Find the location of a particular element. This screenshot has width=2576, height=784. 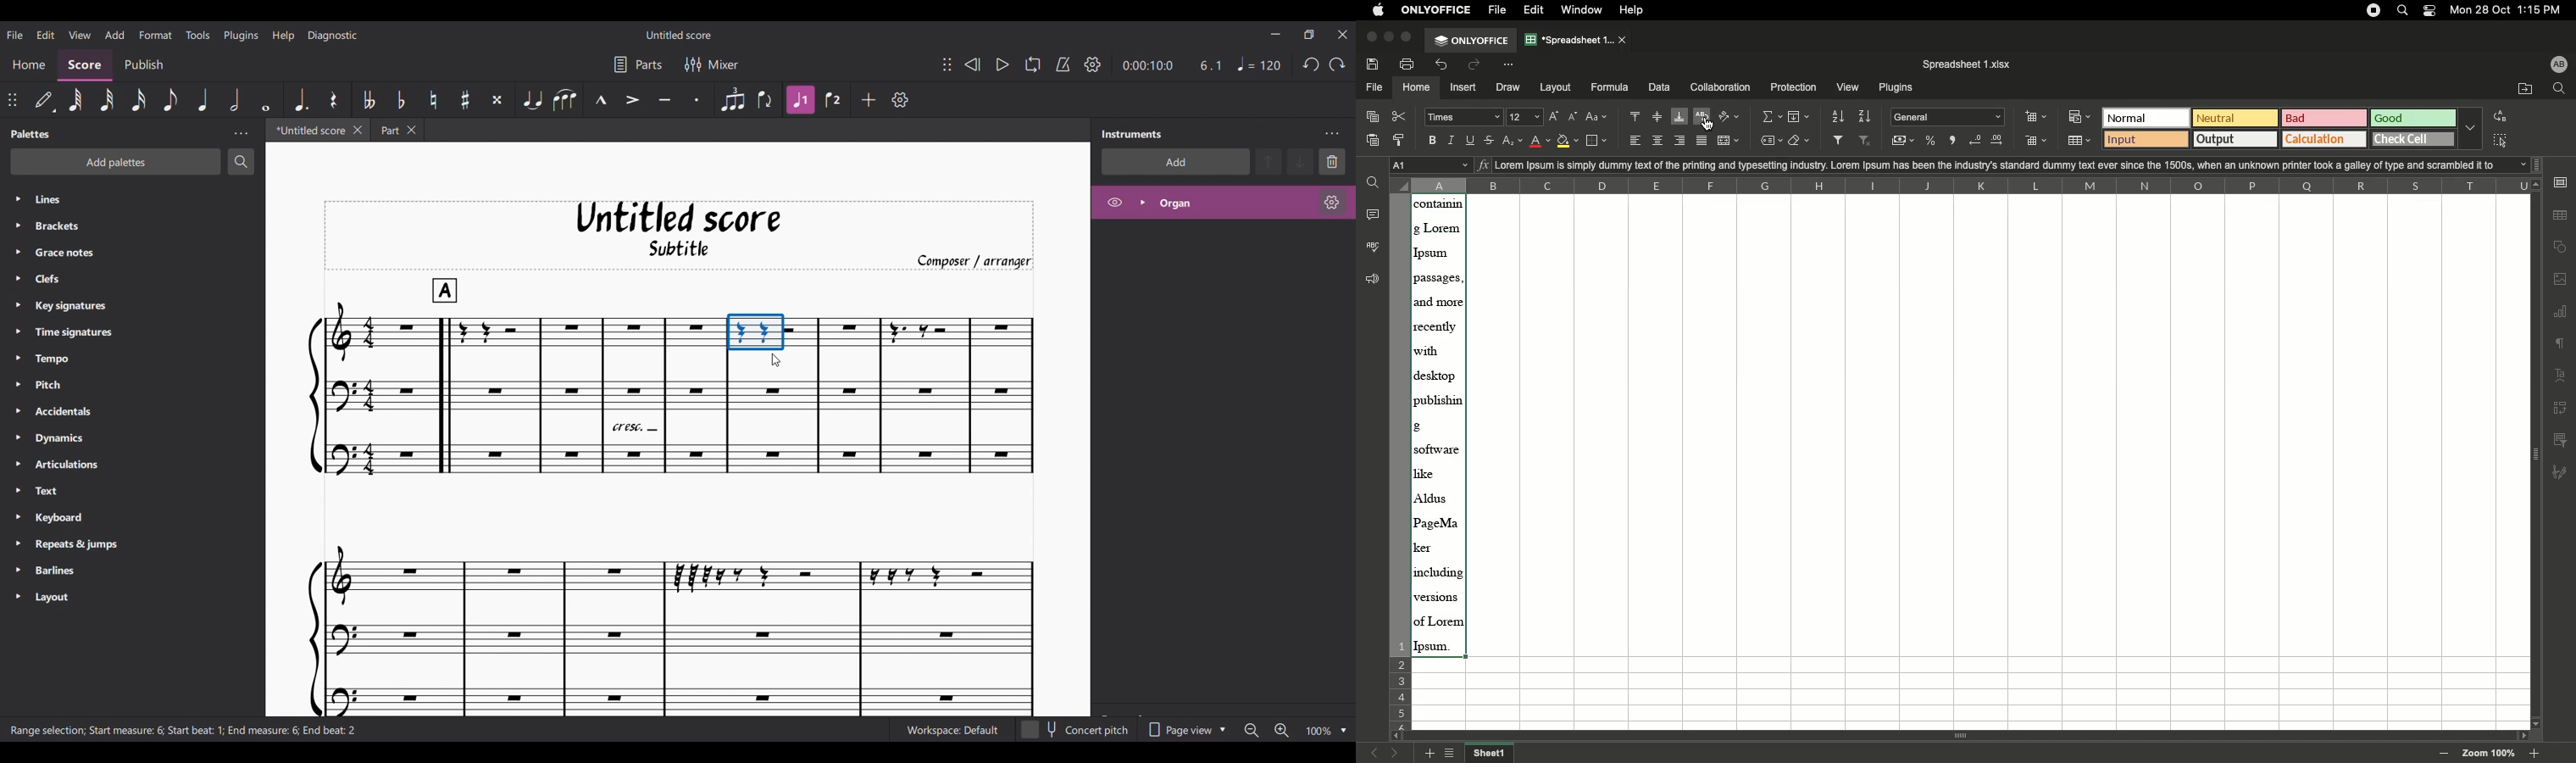

Input is located at coordinates (2145, 139).